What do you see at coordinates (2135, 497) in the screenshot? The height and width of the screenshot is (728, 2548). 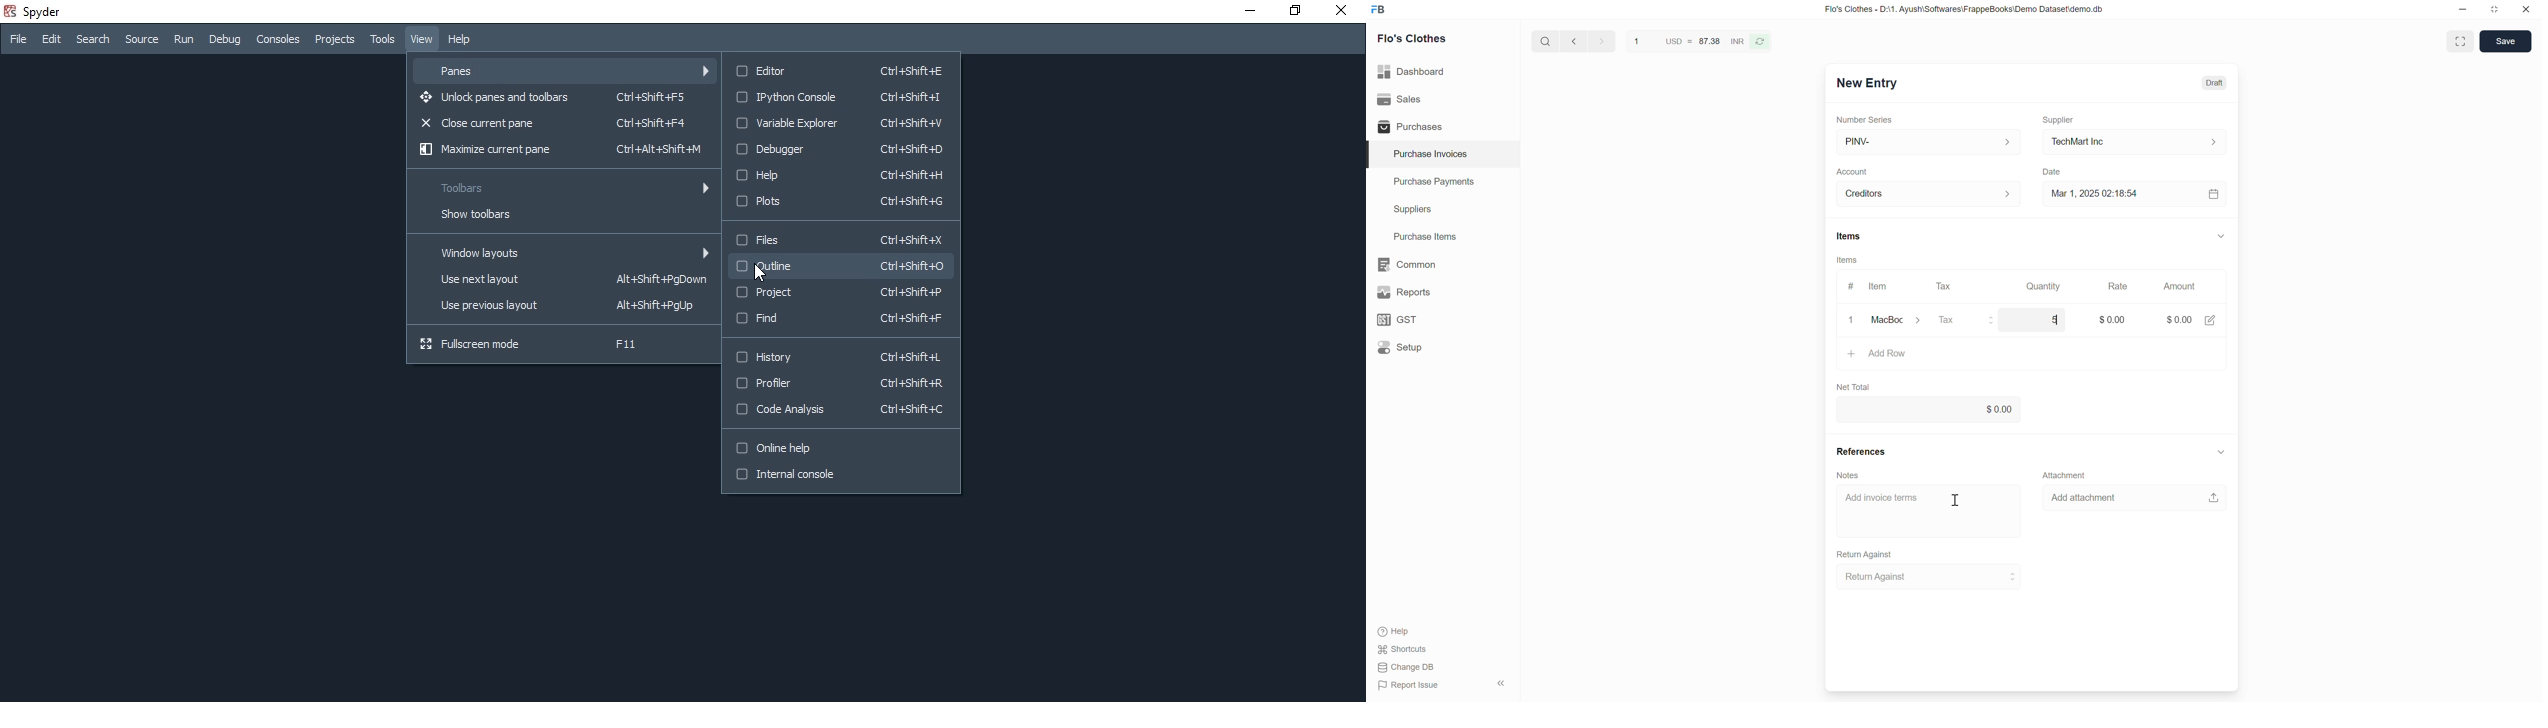 I see `Add attachment` at bounding box center [2135, 497].